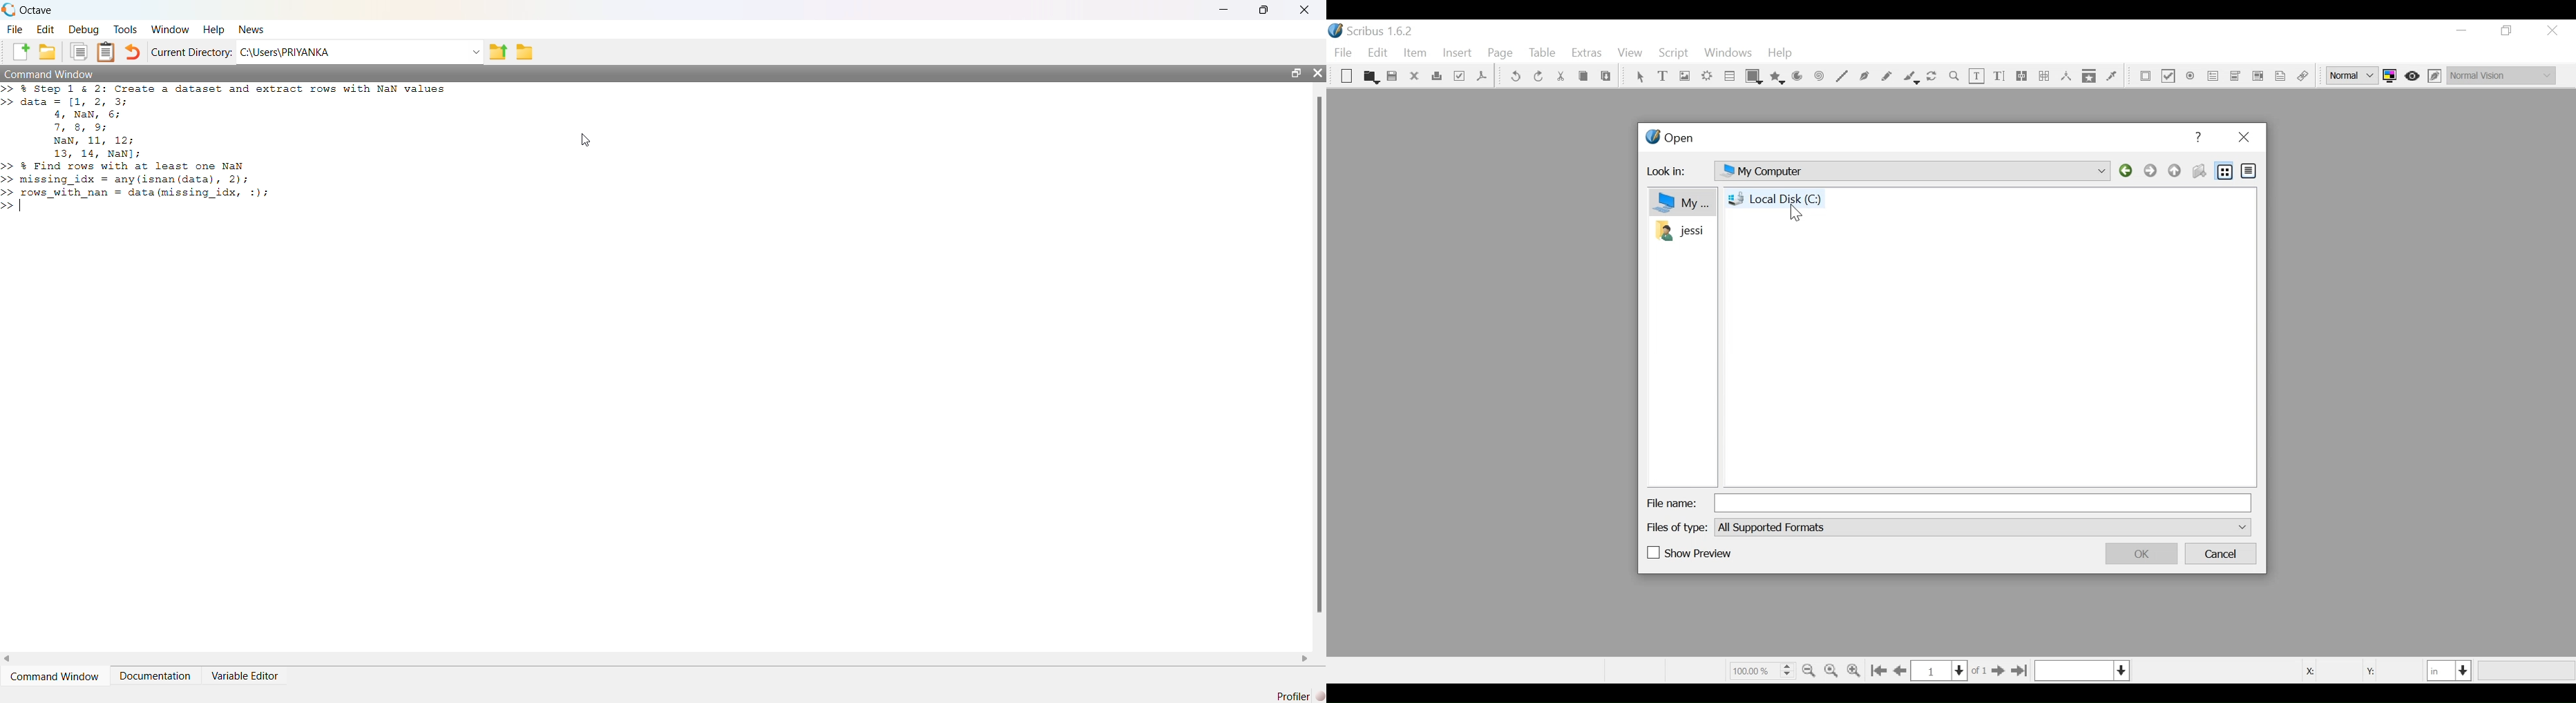 The width and height of the screenshot is (2576, 728). I want to click on Cop, so click(1583, 77).